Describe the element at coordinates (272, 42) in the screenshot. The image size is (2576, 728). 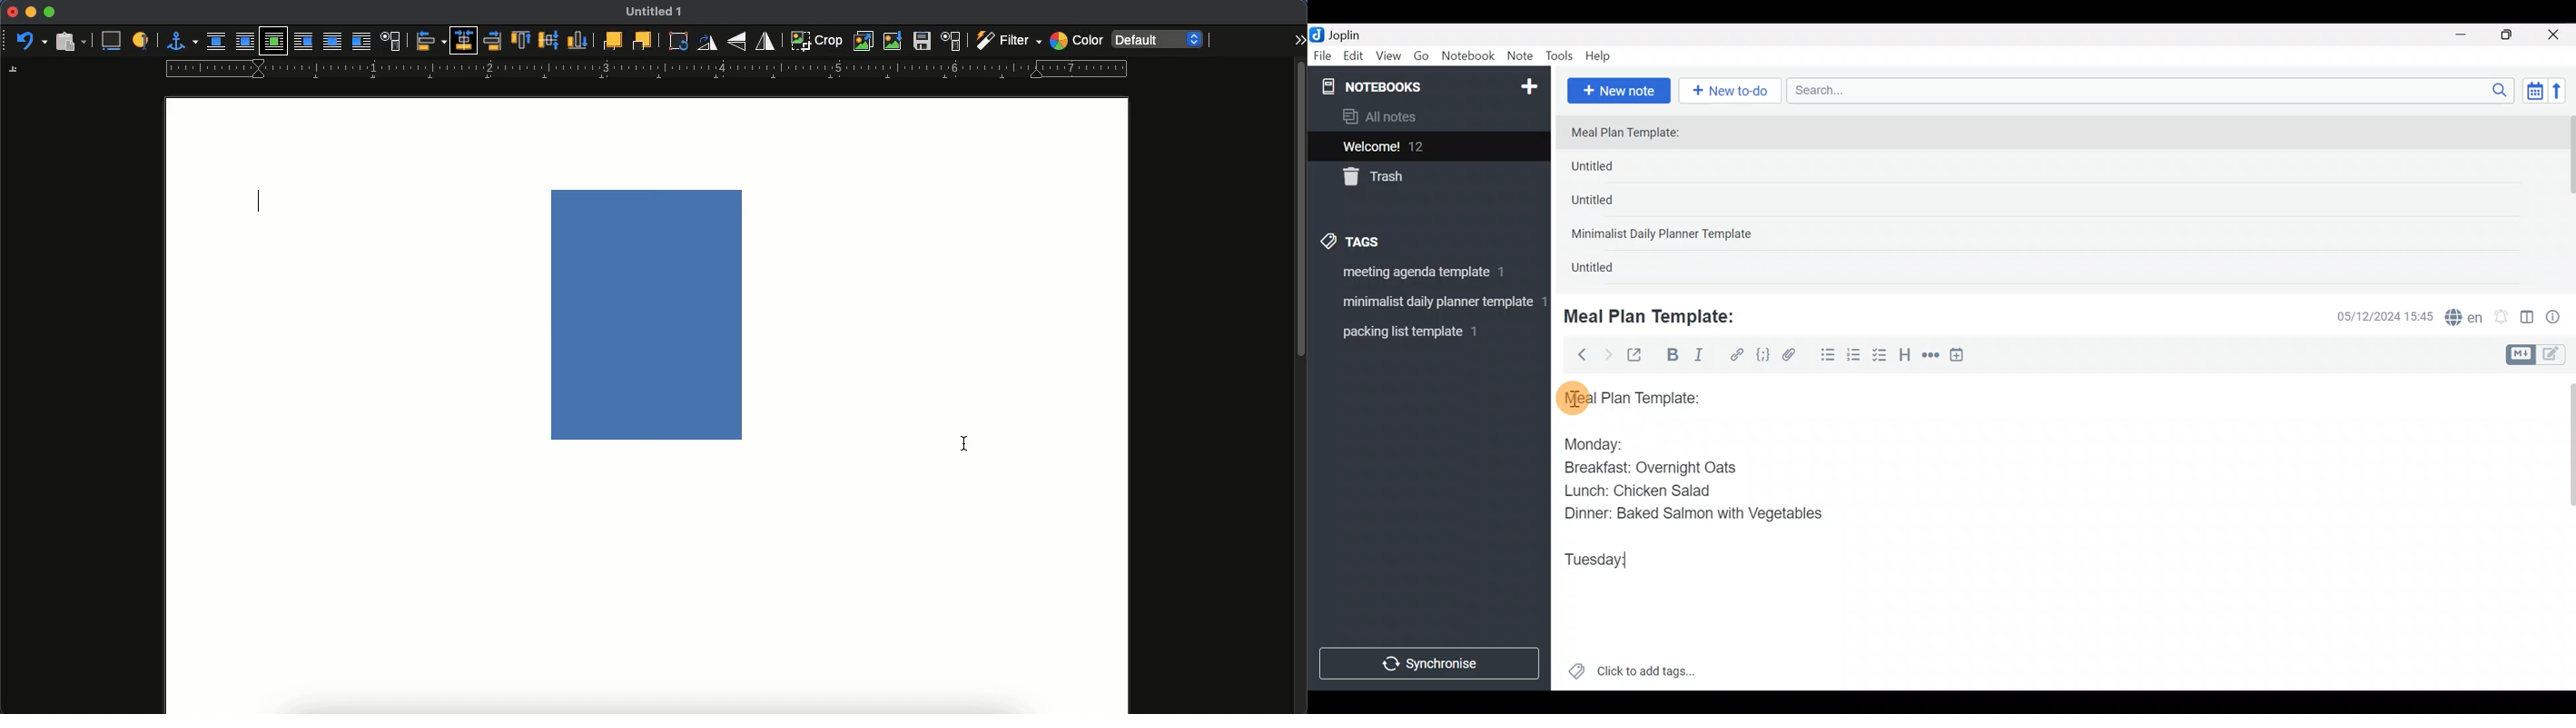
I see `optimal` at that location.